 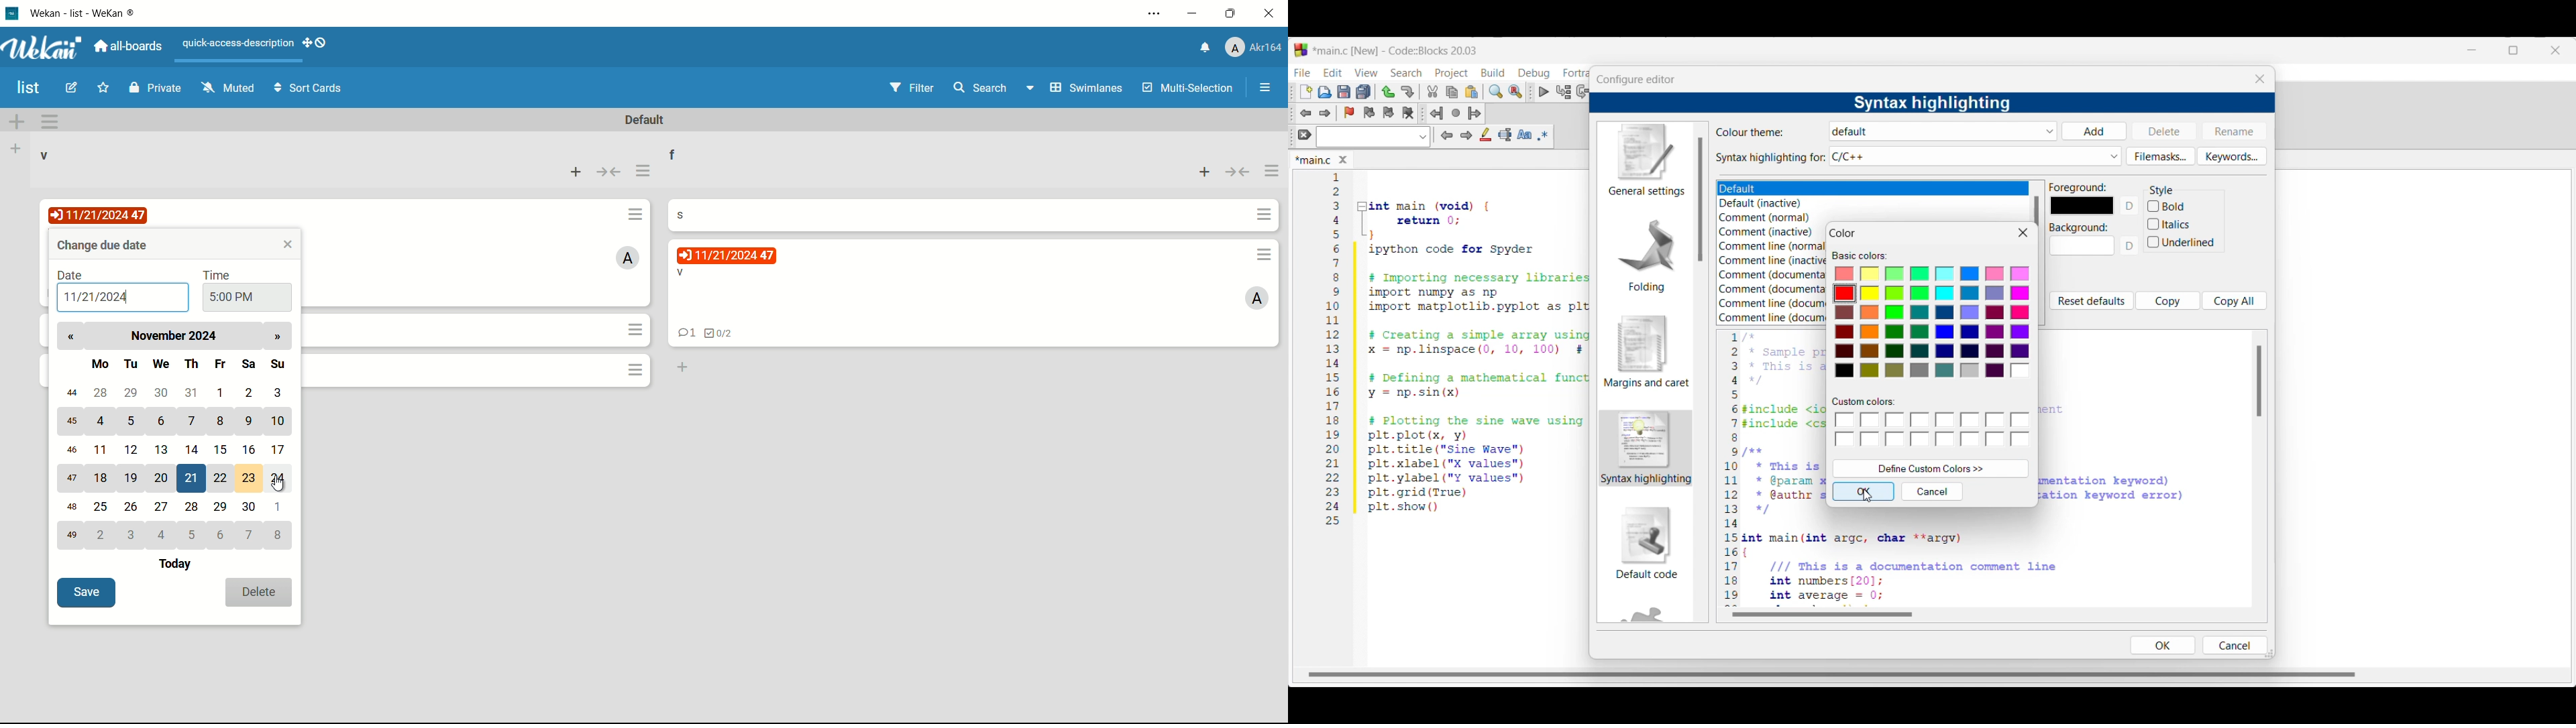 I want to click on Default code, so click(x=1647, y=542).